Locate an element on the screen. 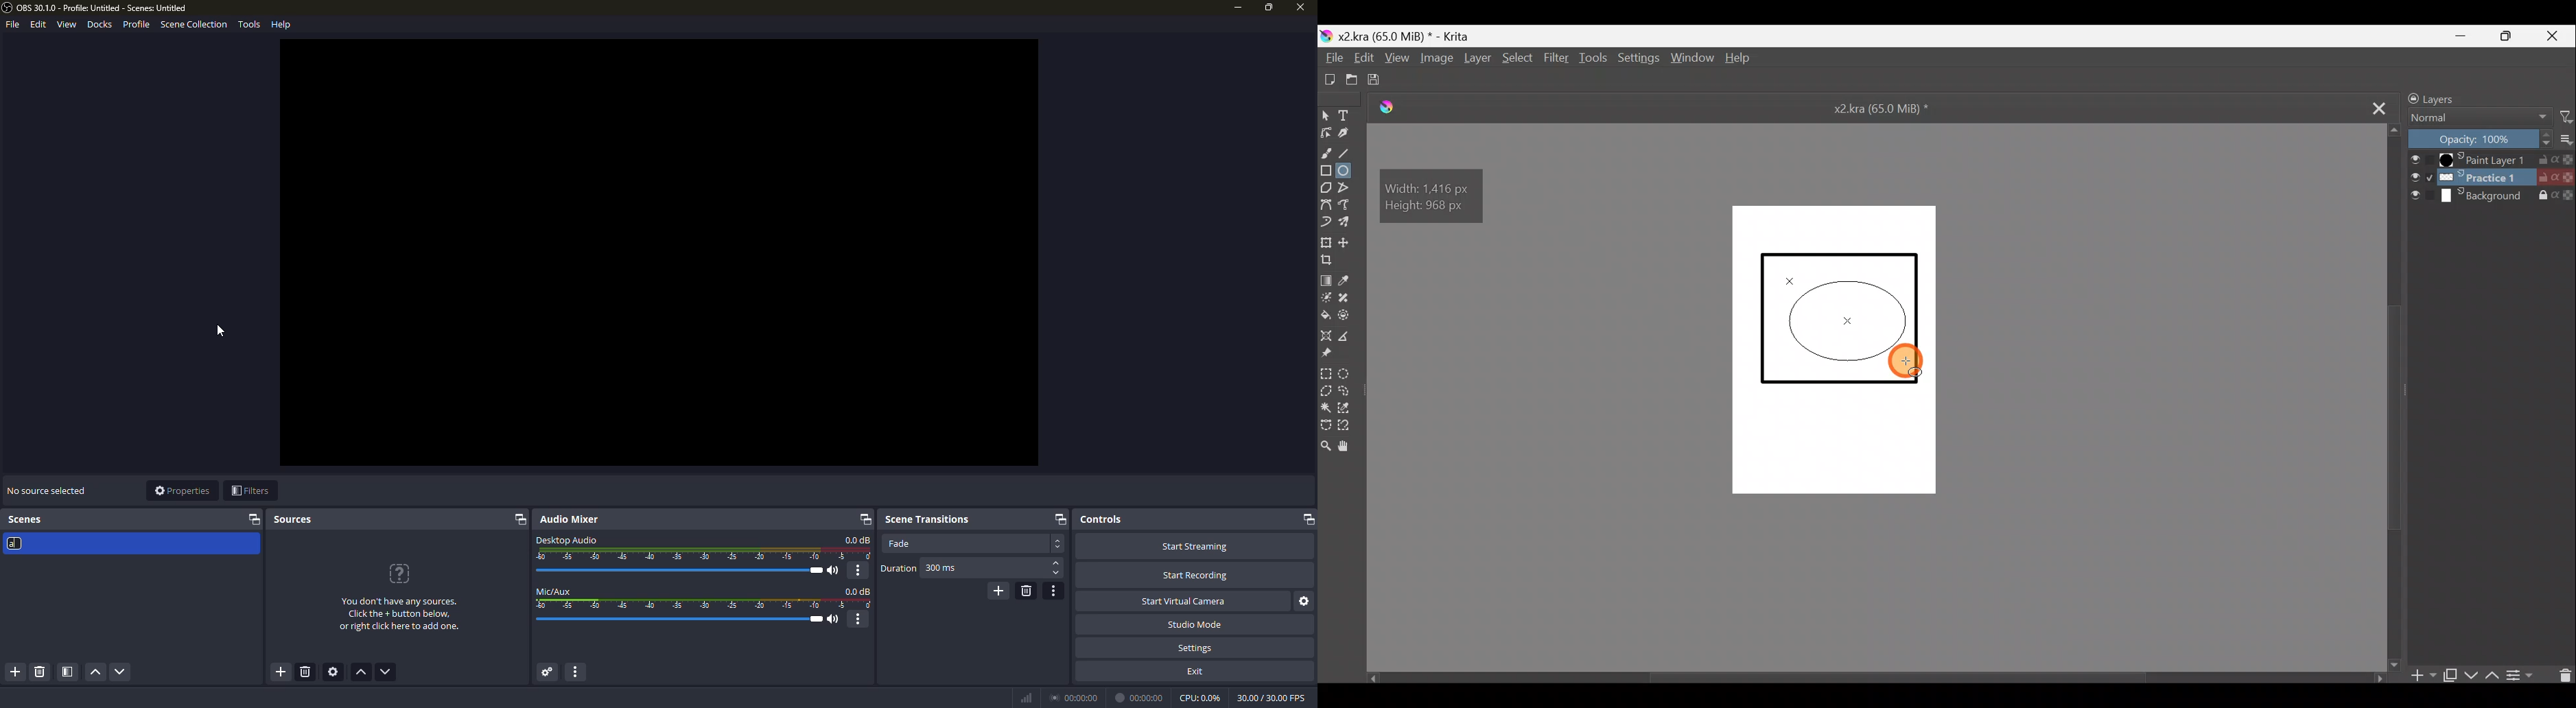 The width and height of the screenshot is (2576, 728). workspace is located at coordinates (659, 252).